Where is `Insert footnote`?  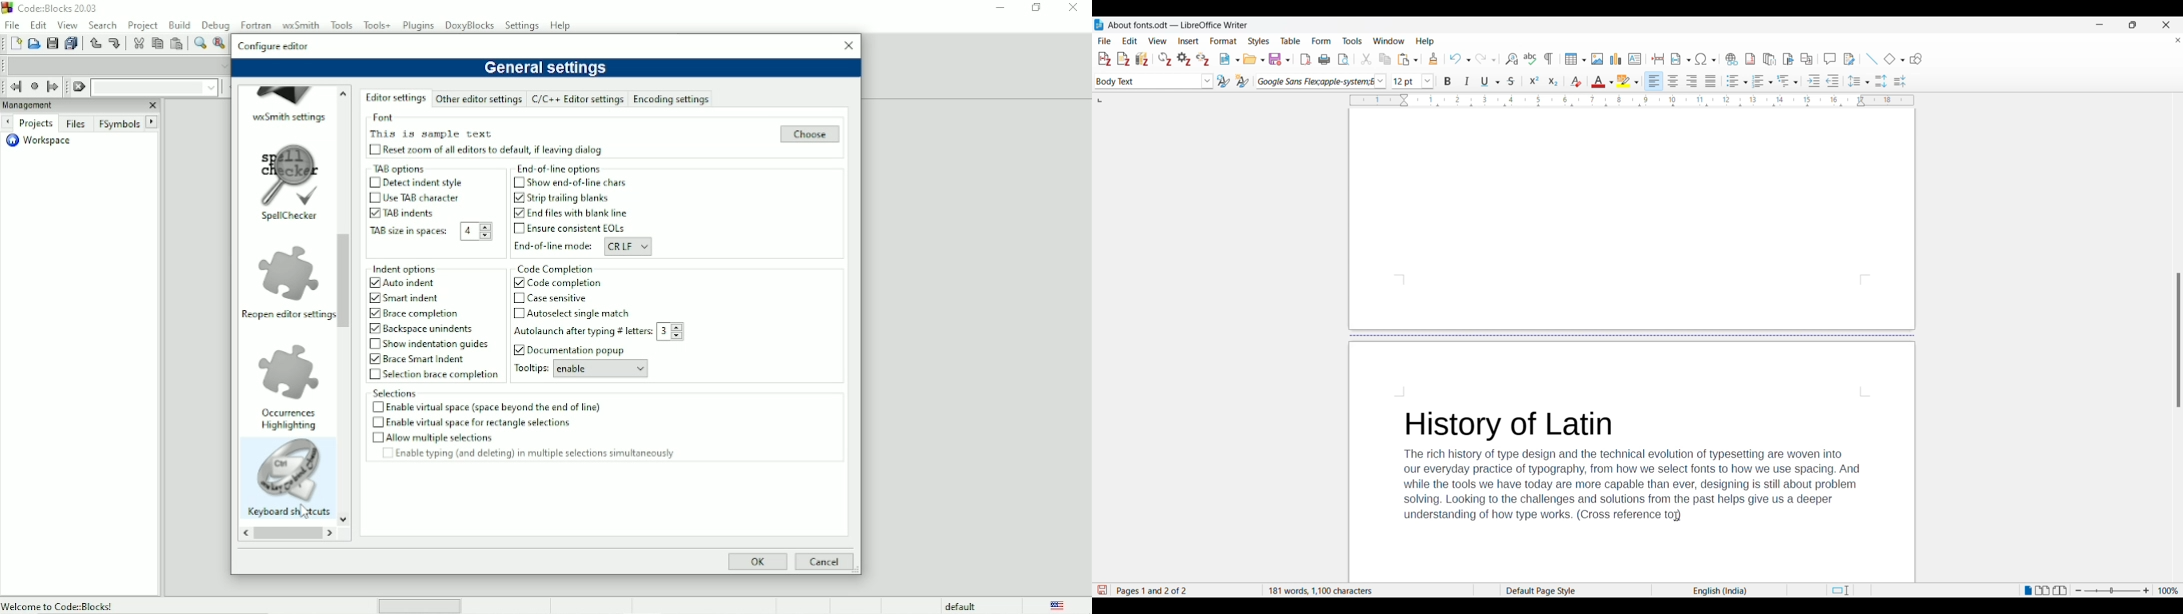 Insert footnote is located at coordinates (1750, 59).